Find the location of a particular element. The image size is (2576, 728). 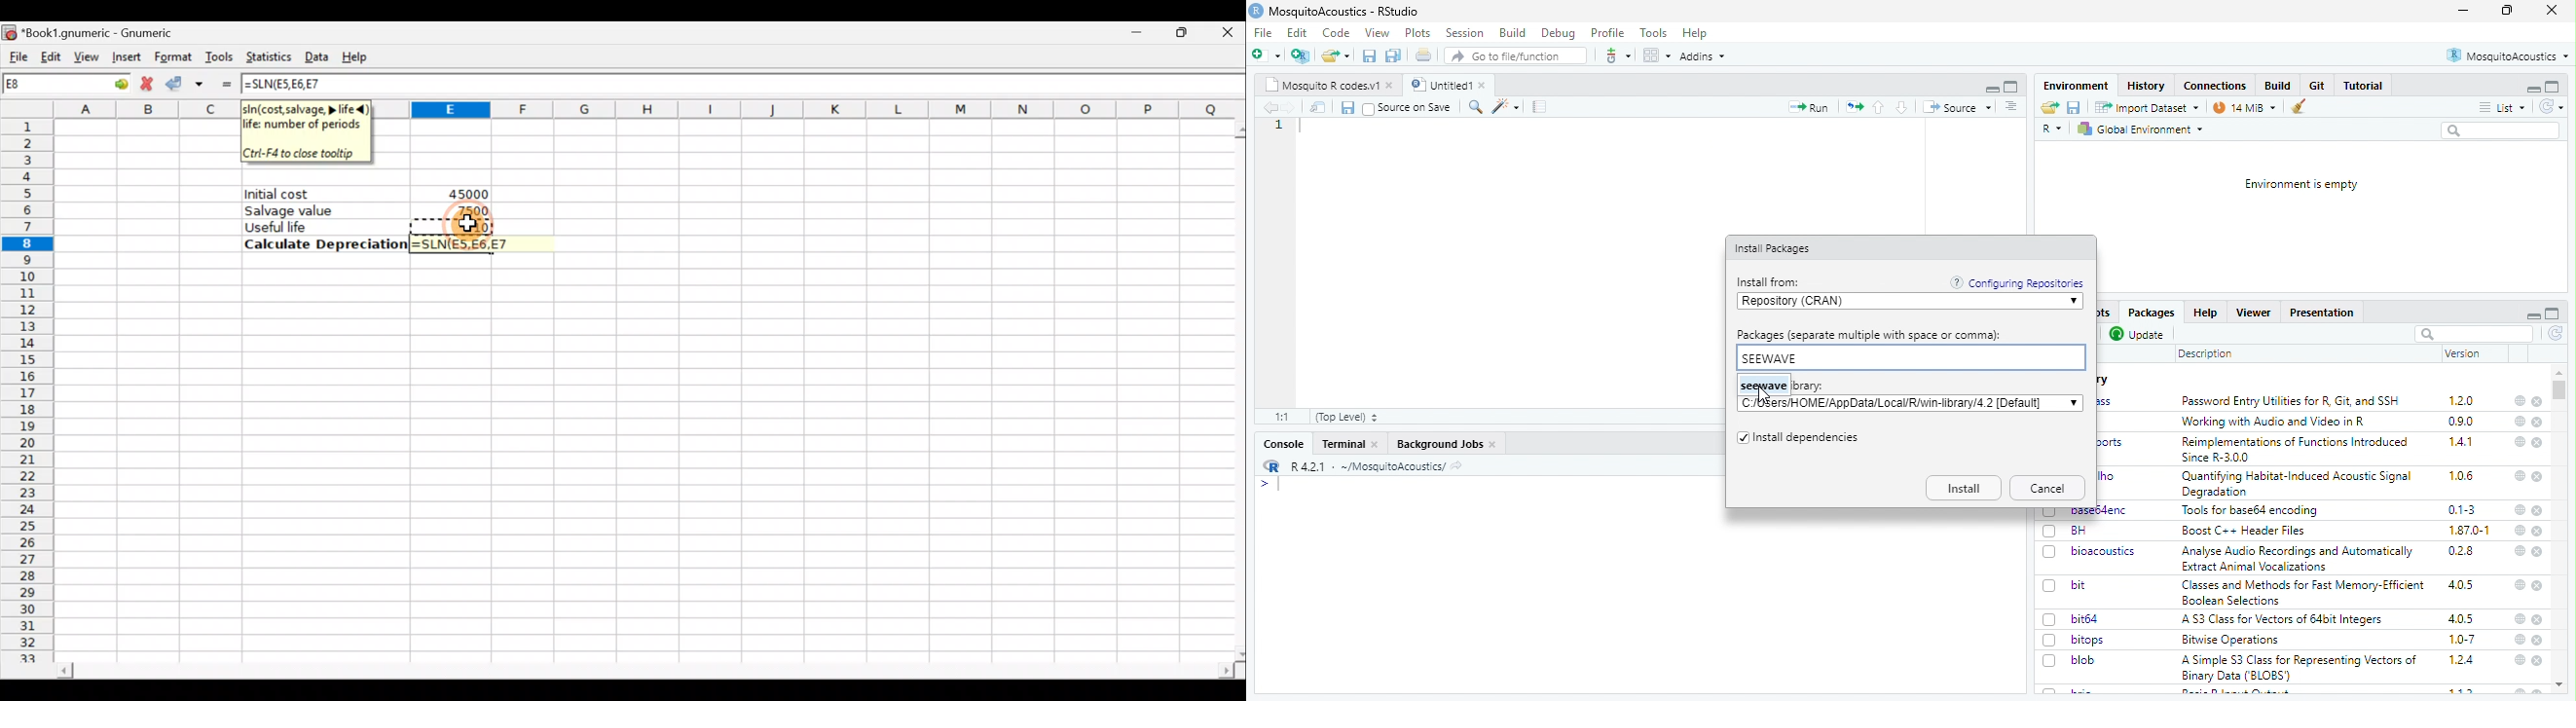

Plots is located at coordinates (1419, 33).